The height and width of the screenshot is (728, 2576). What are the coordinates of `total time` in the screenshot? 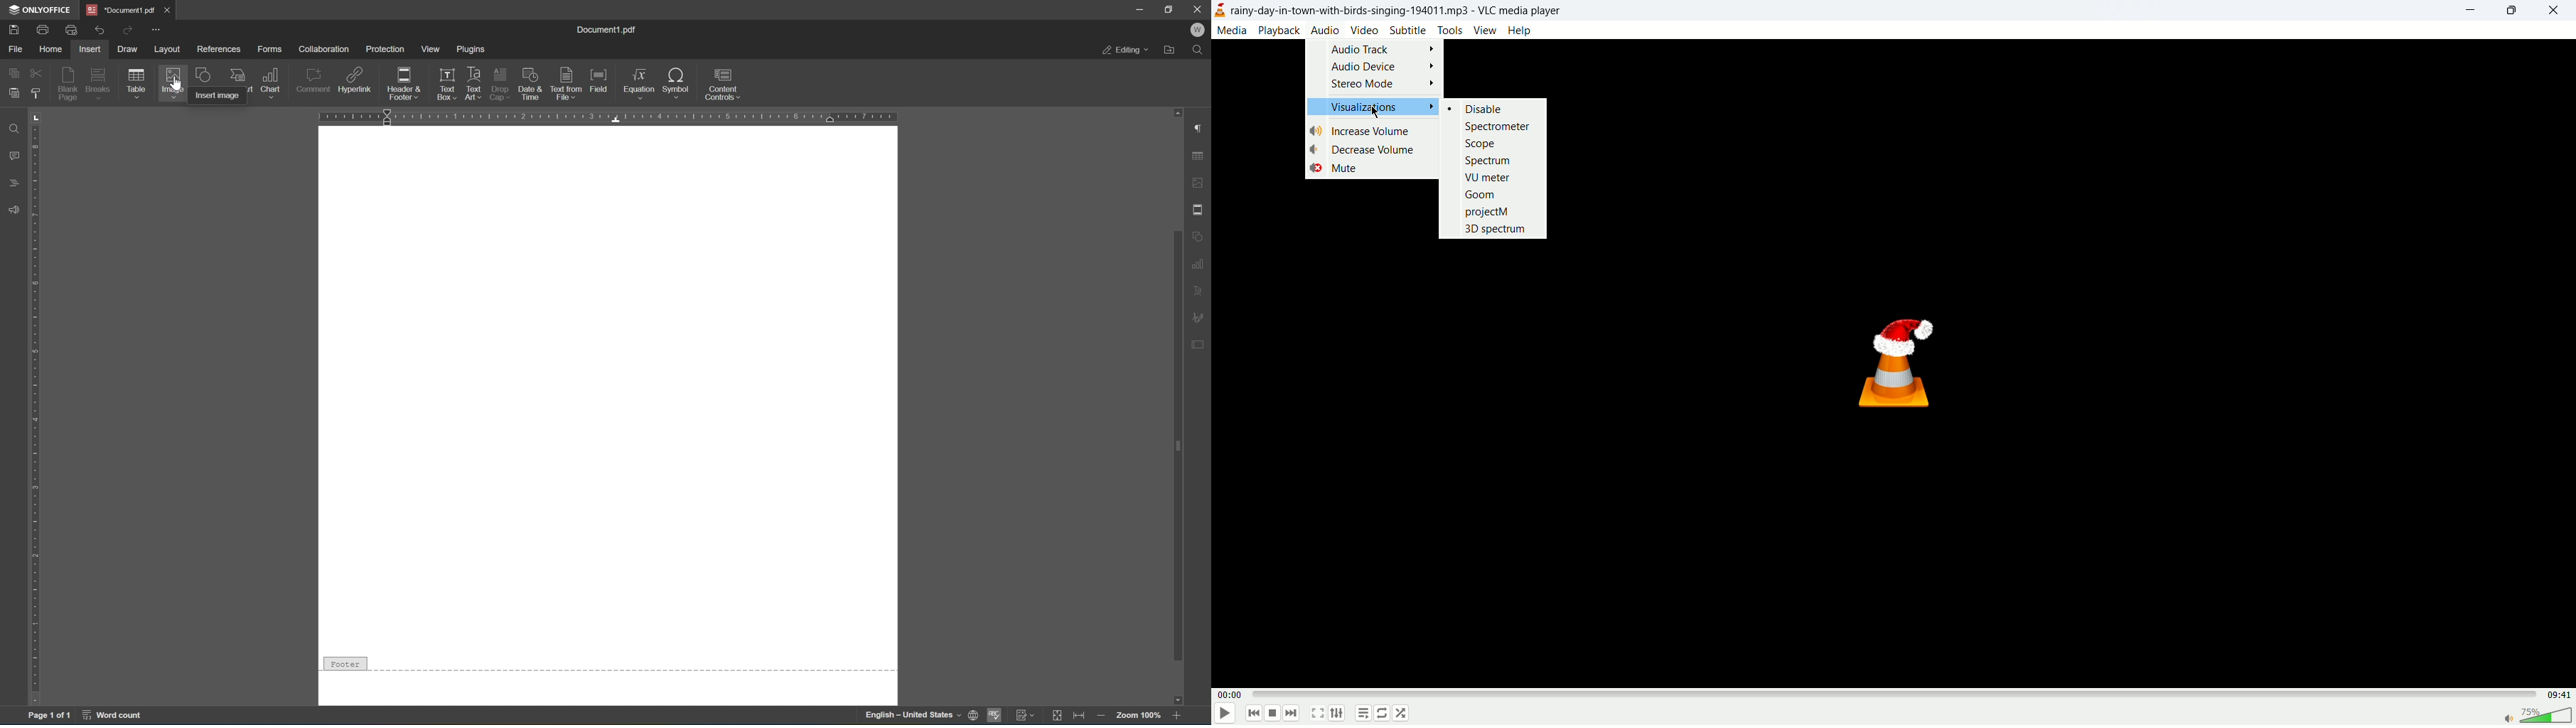 It's located at (2556, 698).